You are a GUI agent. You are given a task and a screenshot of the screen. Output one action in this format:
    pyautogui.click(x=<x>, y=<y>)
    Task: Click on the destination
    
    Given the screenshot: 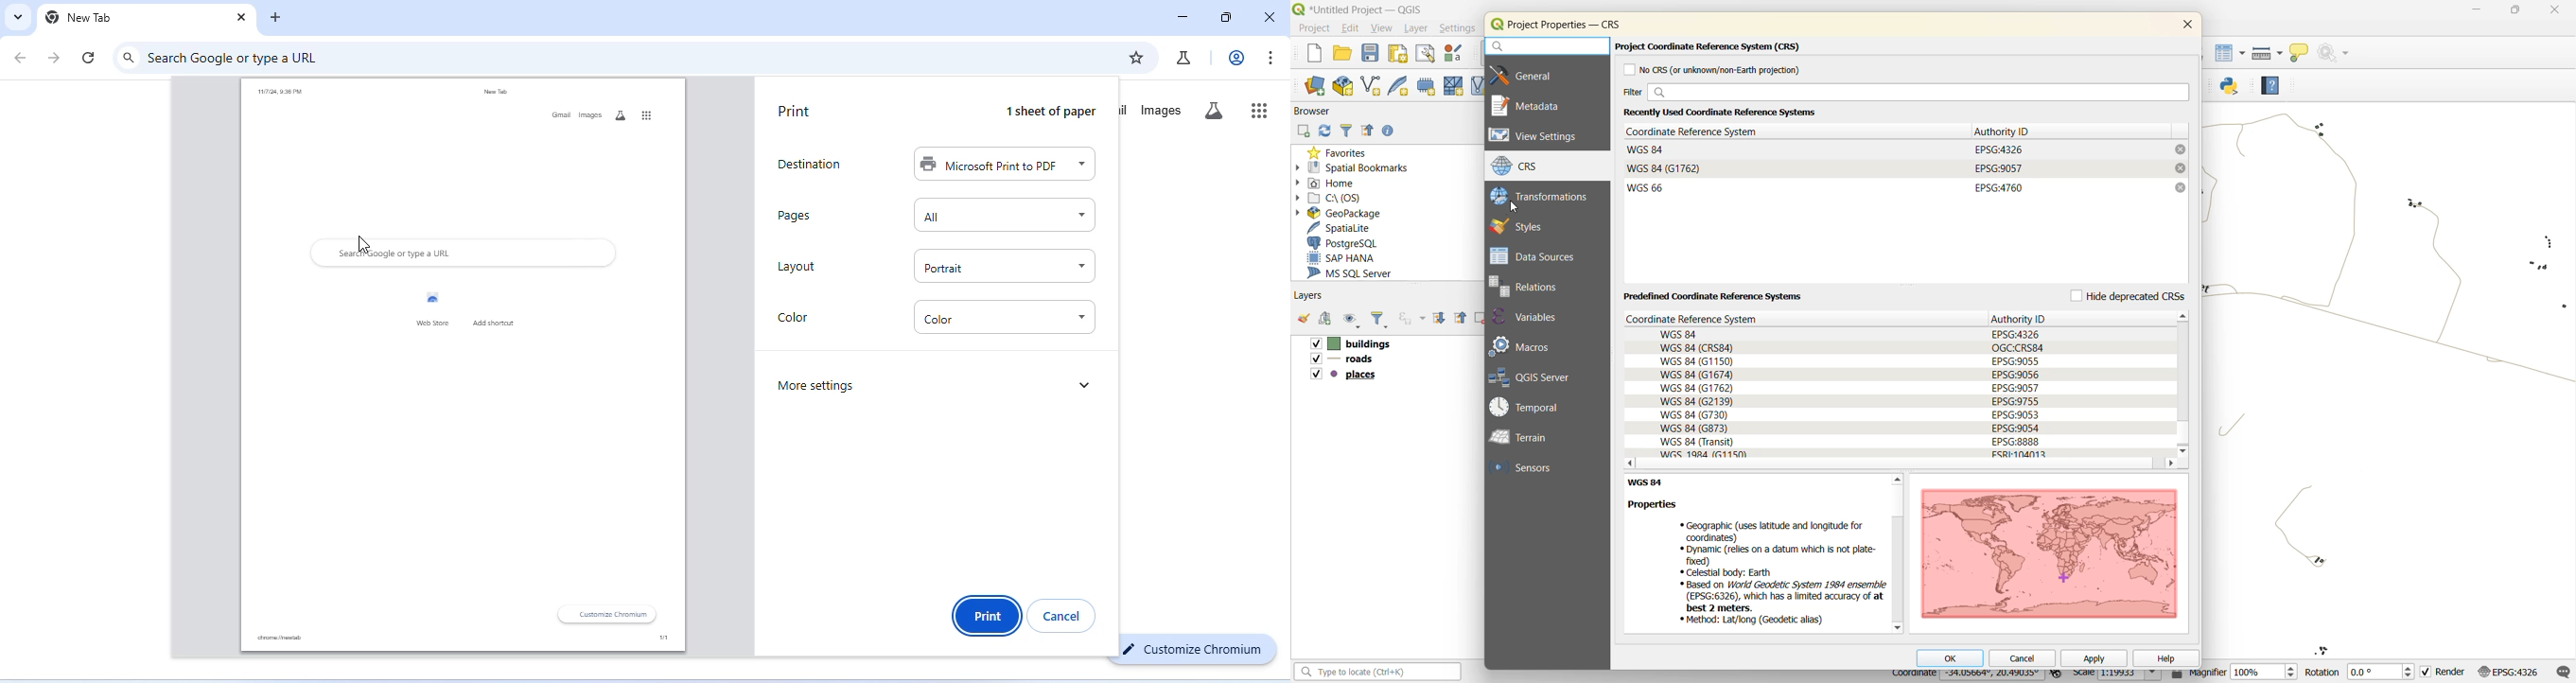 What is the action you would take?
    pyautogui.click(x=808, y=165)
    